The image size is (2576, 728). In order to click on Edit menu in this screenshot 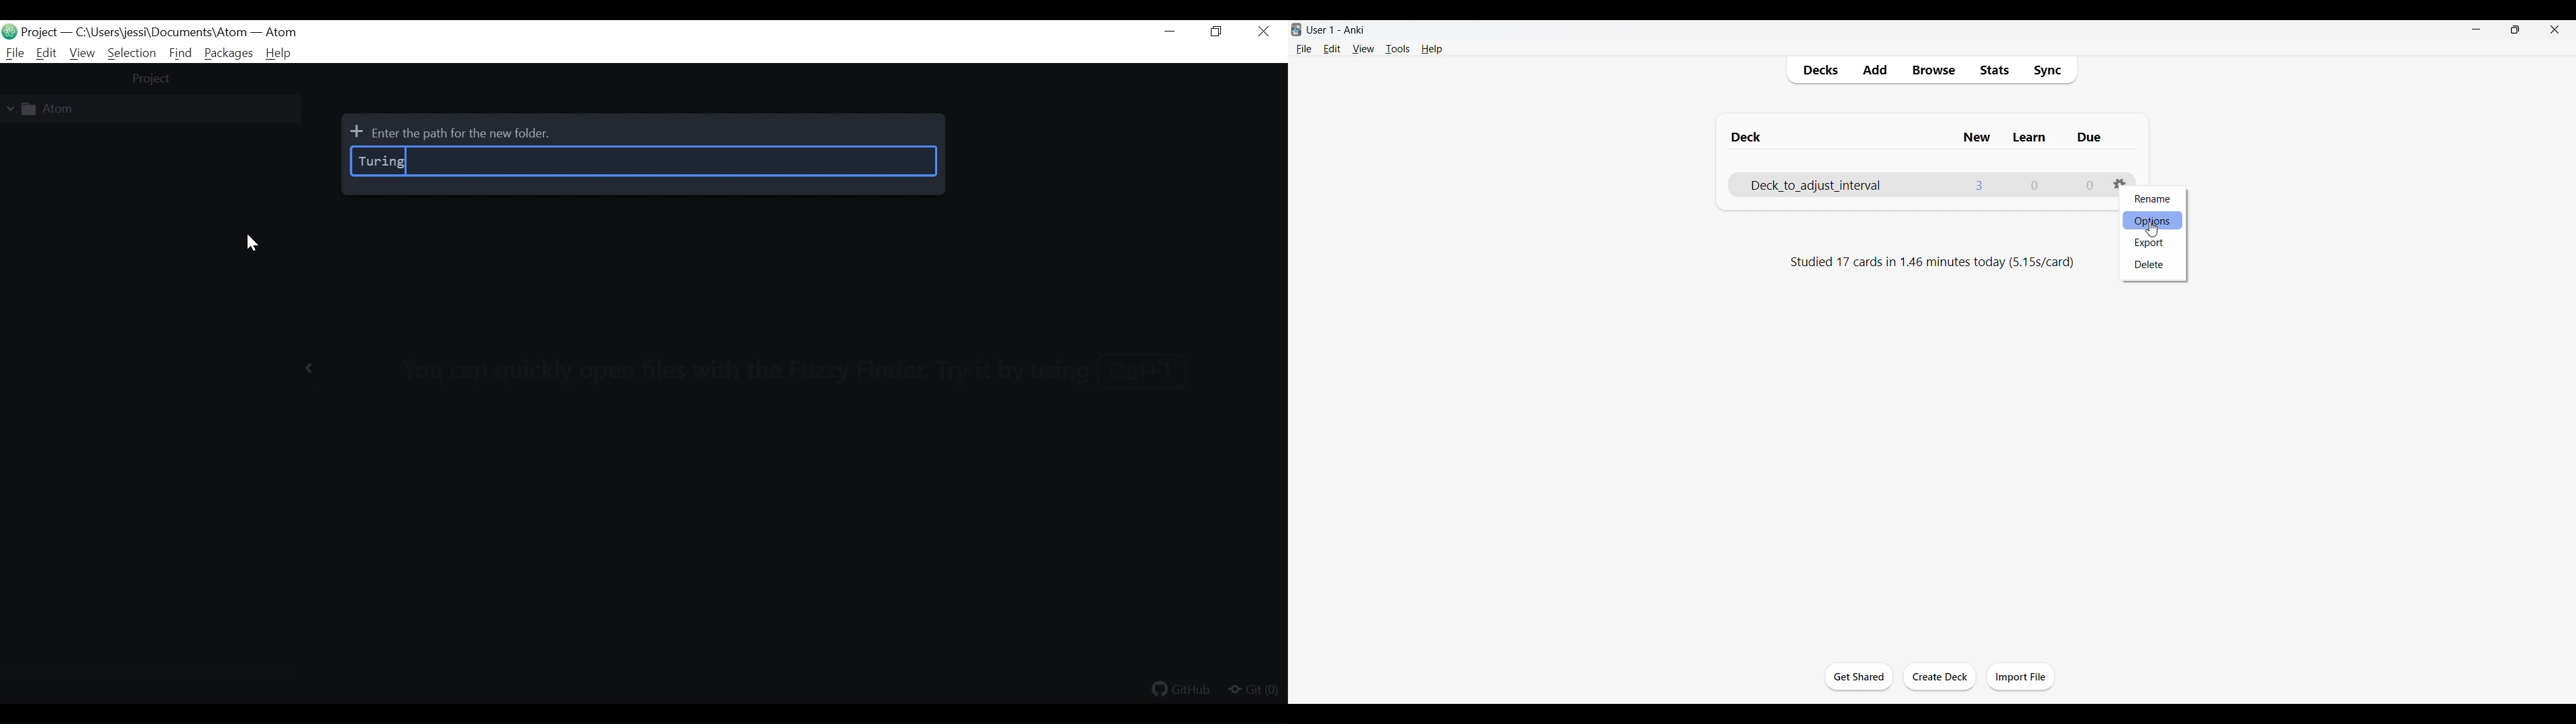, I will do `click(1332, 50)`.